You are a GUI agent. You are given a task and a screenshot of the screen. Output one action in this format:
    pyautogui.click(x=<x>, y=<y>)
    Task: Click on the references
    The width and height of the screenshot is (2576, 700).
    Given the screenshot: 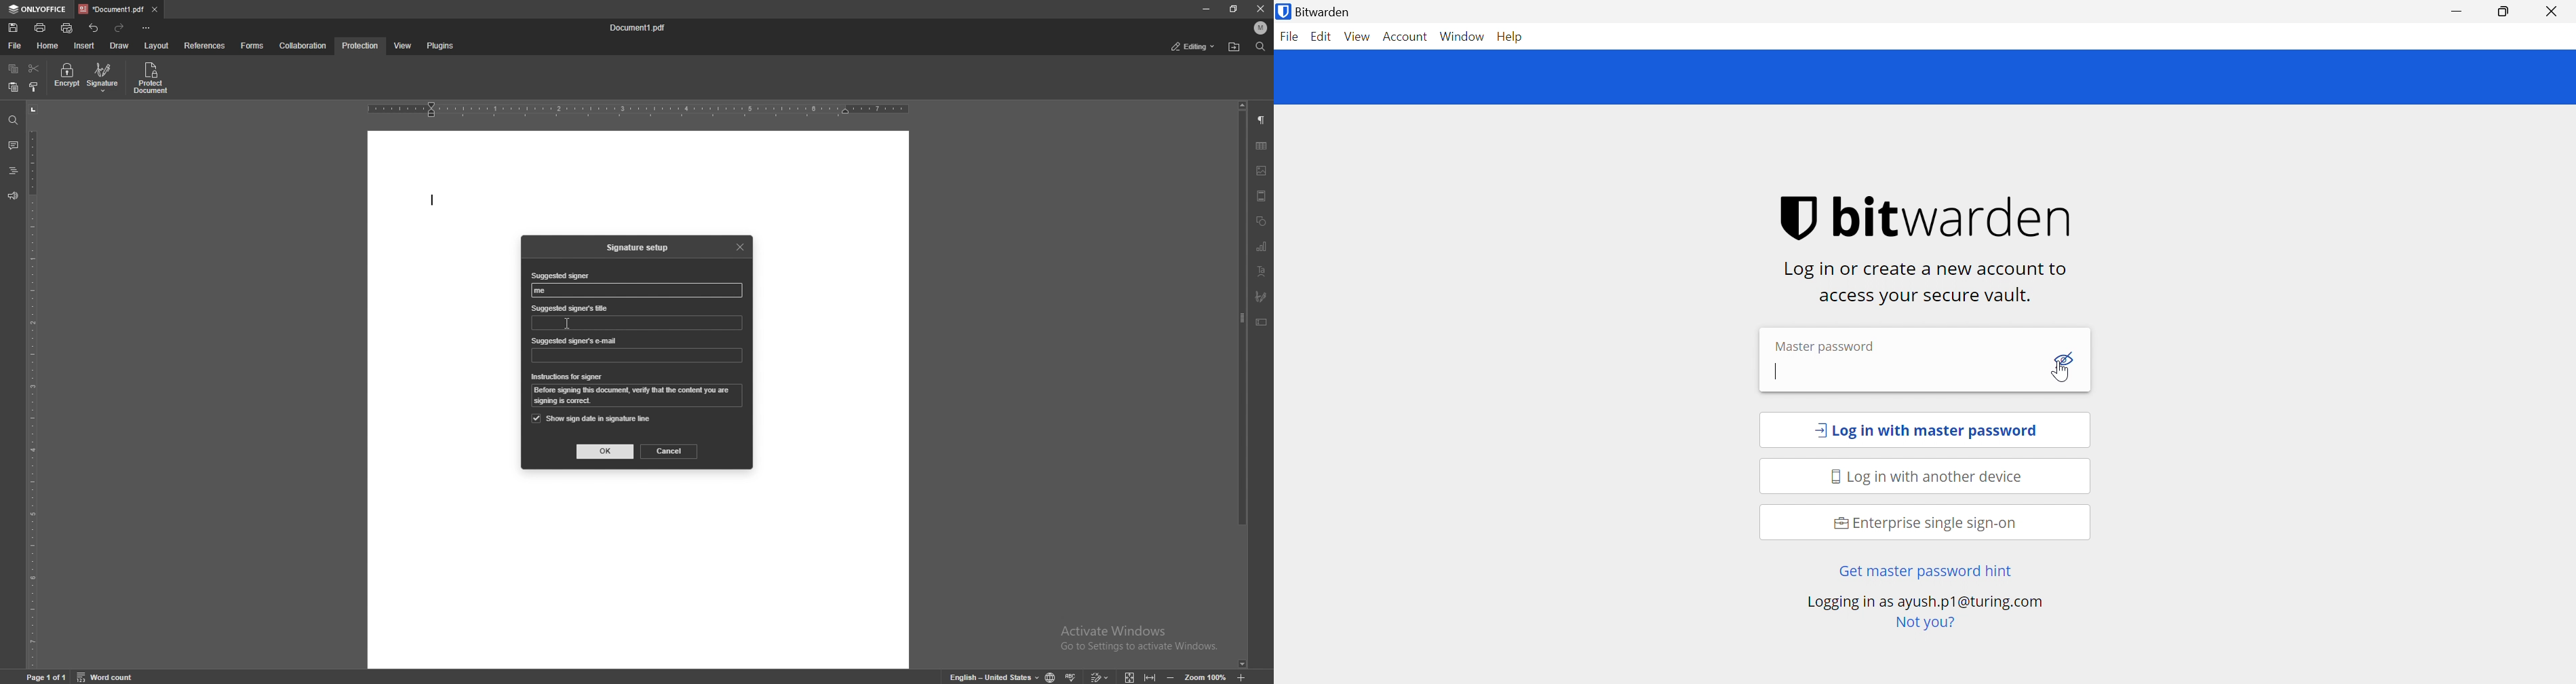 What is the action you would take?
    pyautogui.click(x=206, y=45)
    